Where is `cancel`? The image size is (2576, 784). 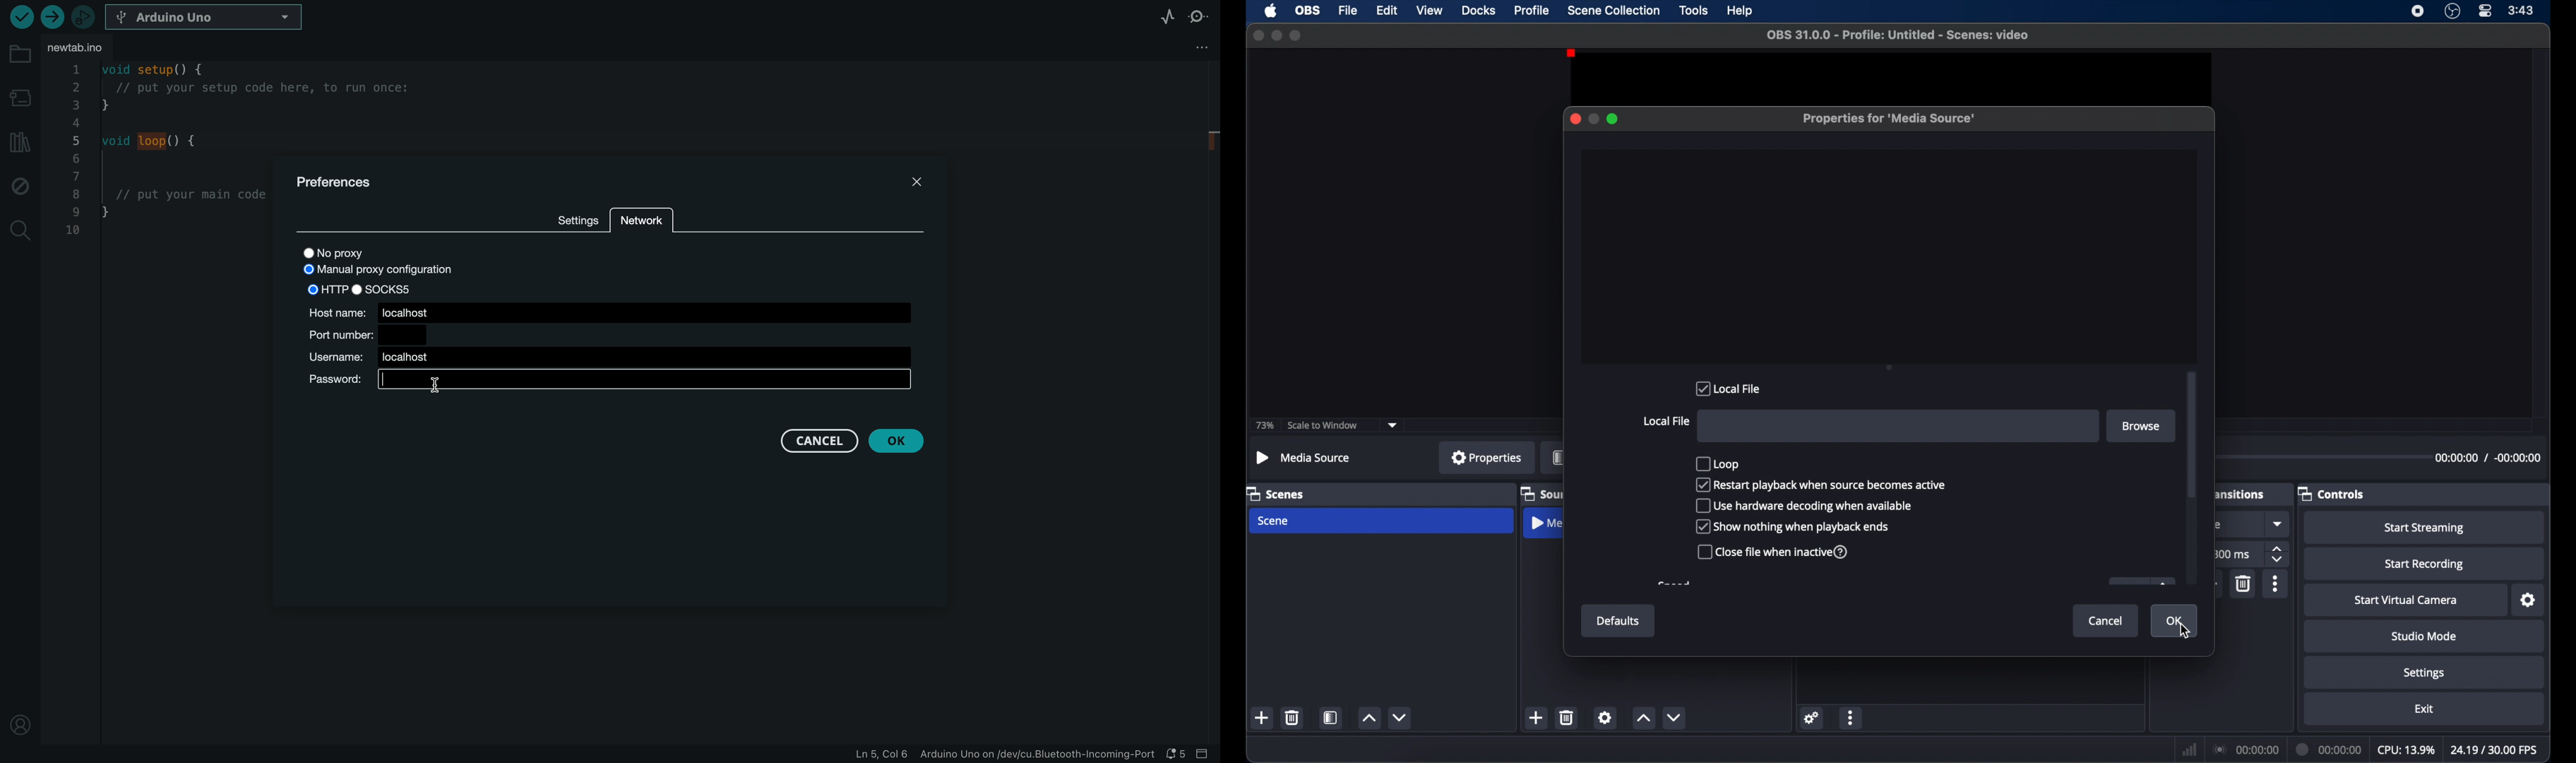
cancel is located at coordinates (816, 441).